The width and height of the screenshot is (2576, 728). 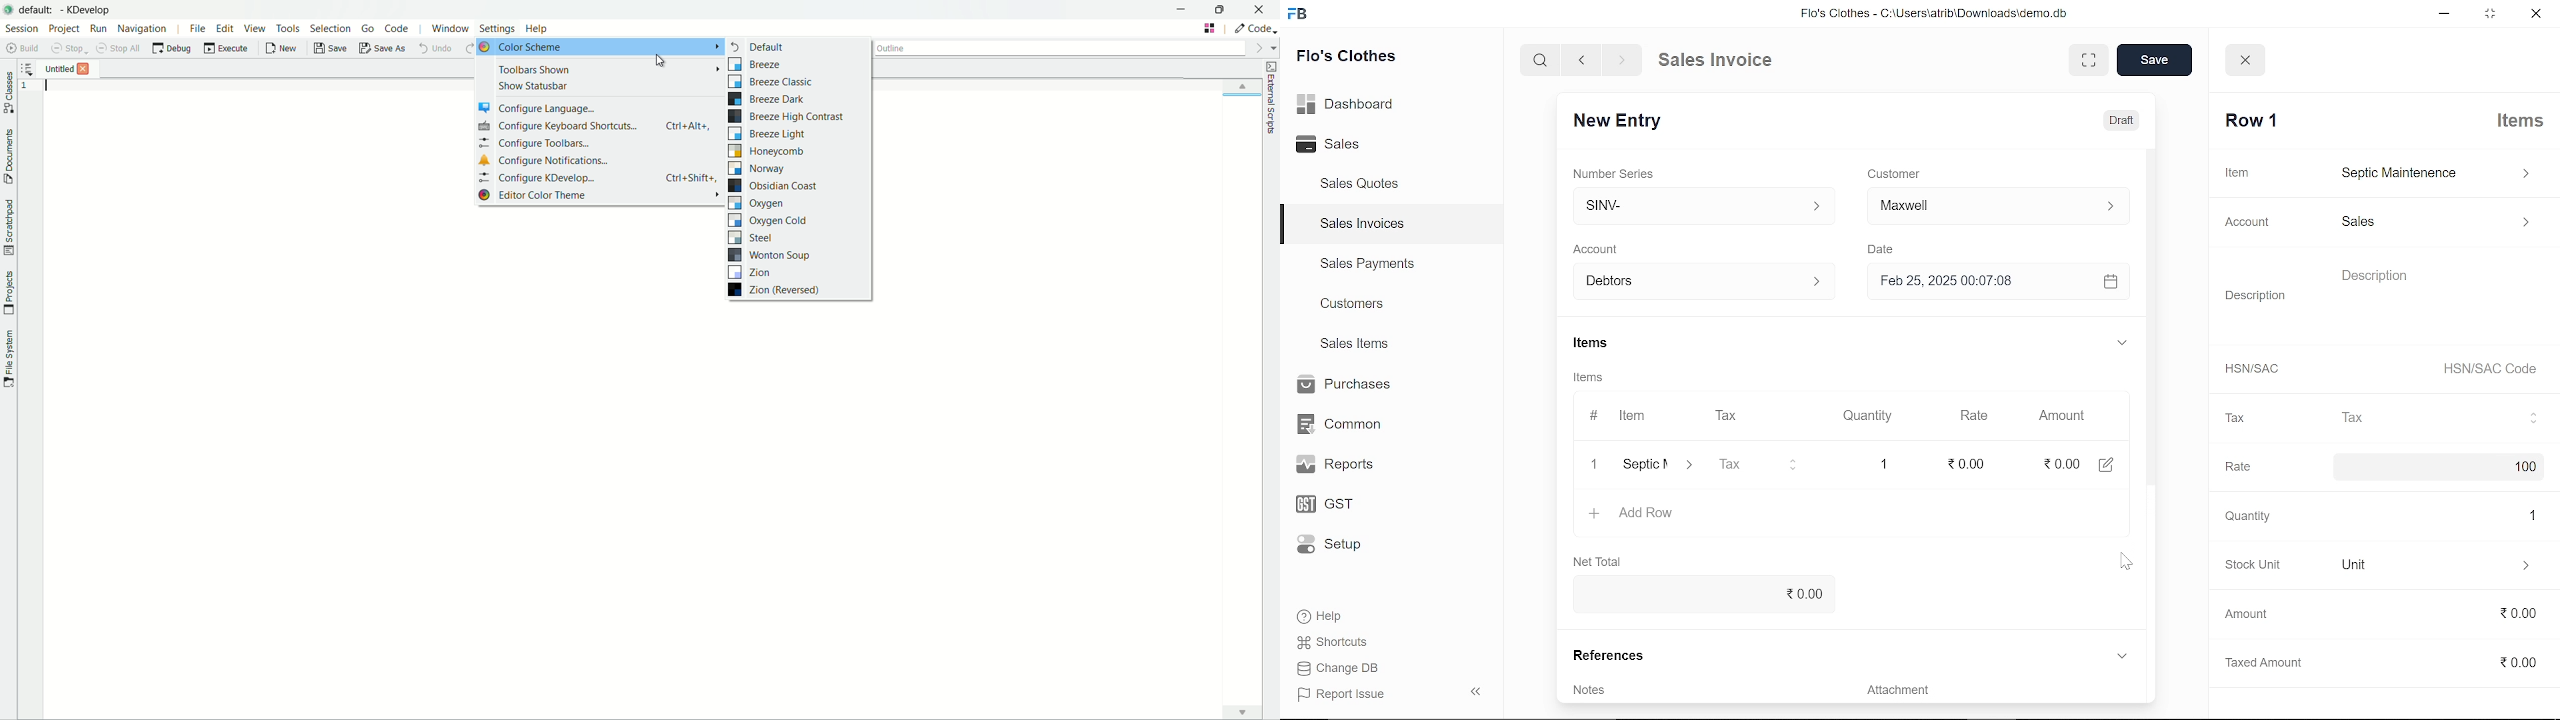 I want to click on open calender, so click(x=2109, y=281).